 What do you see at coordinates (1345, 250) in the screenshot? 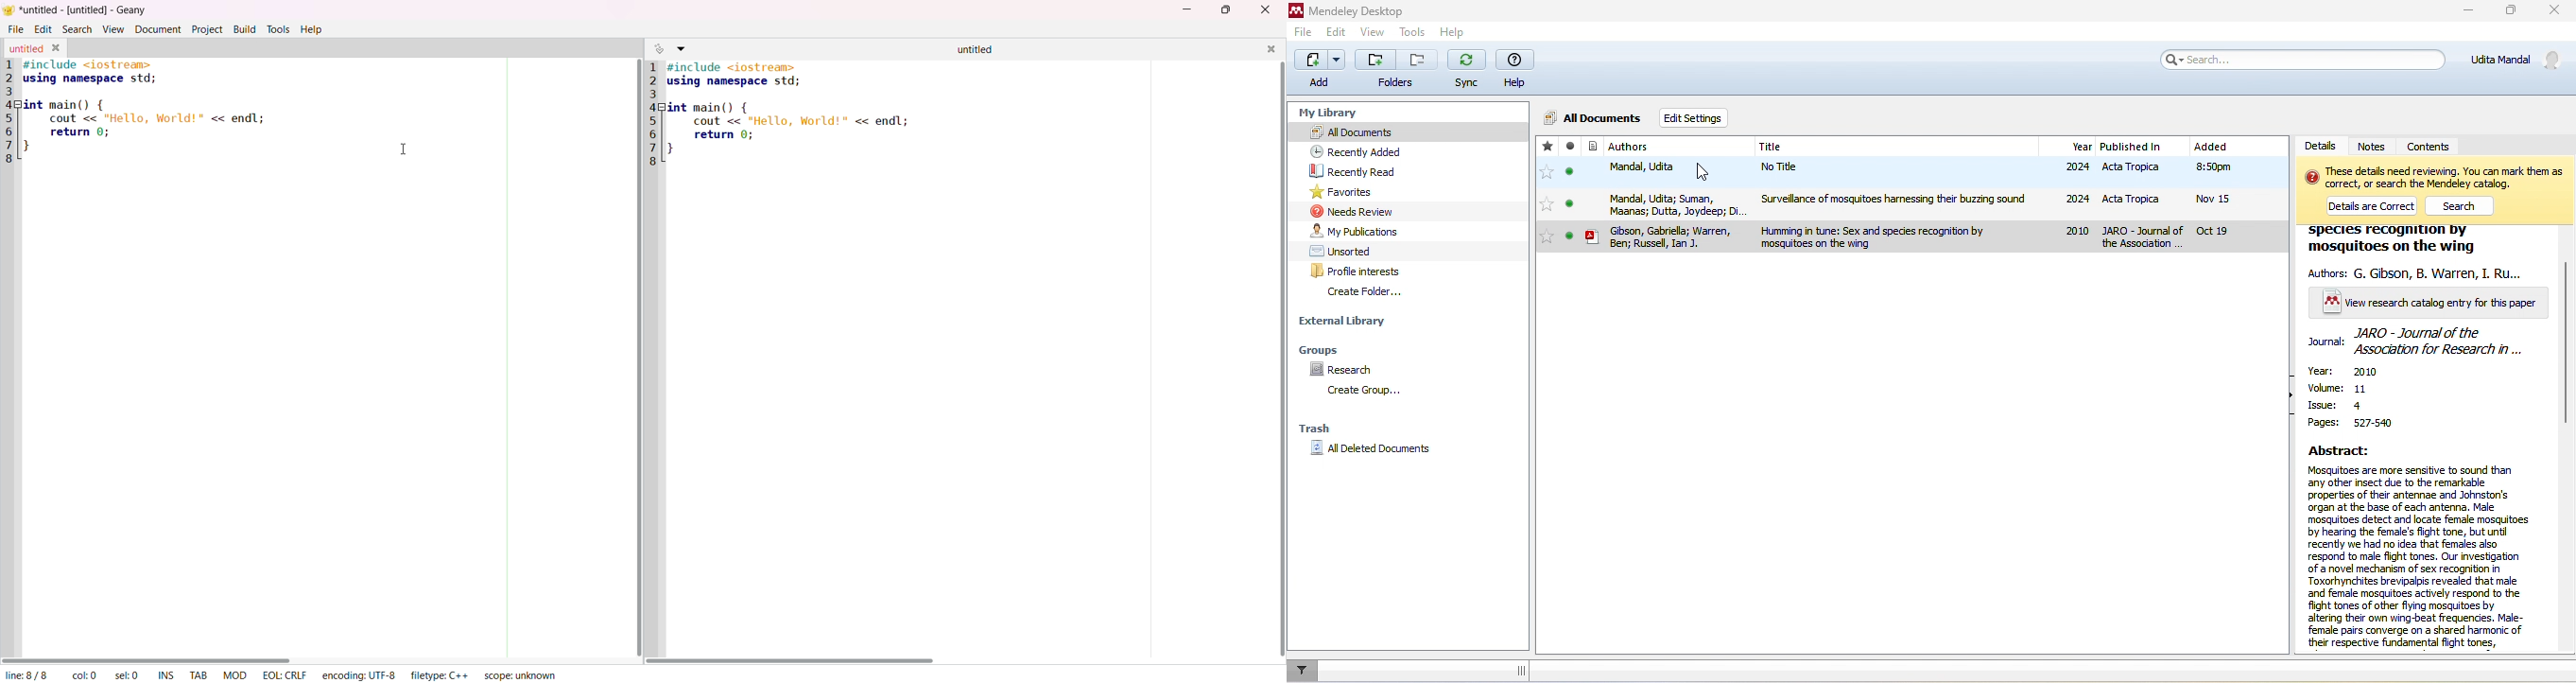
I see `unsorted` at bounding box center [1345, 250].